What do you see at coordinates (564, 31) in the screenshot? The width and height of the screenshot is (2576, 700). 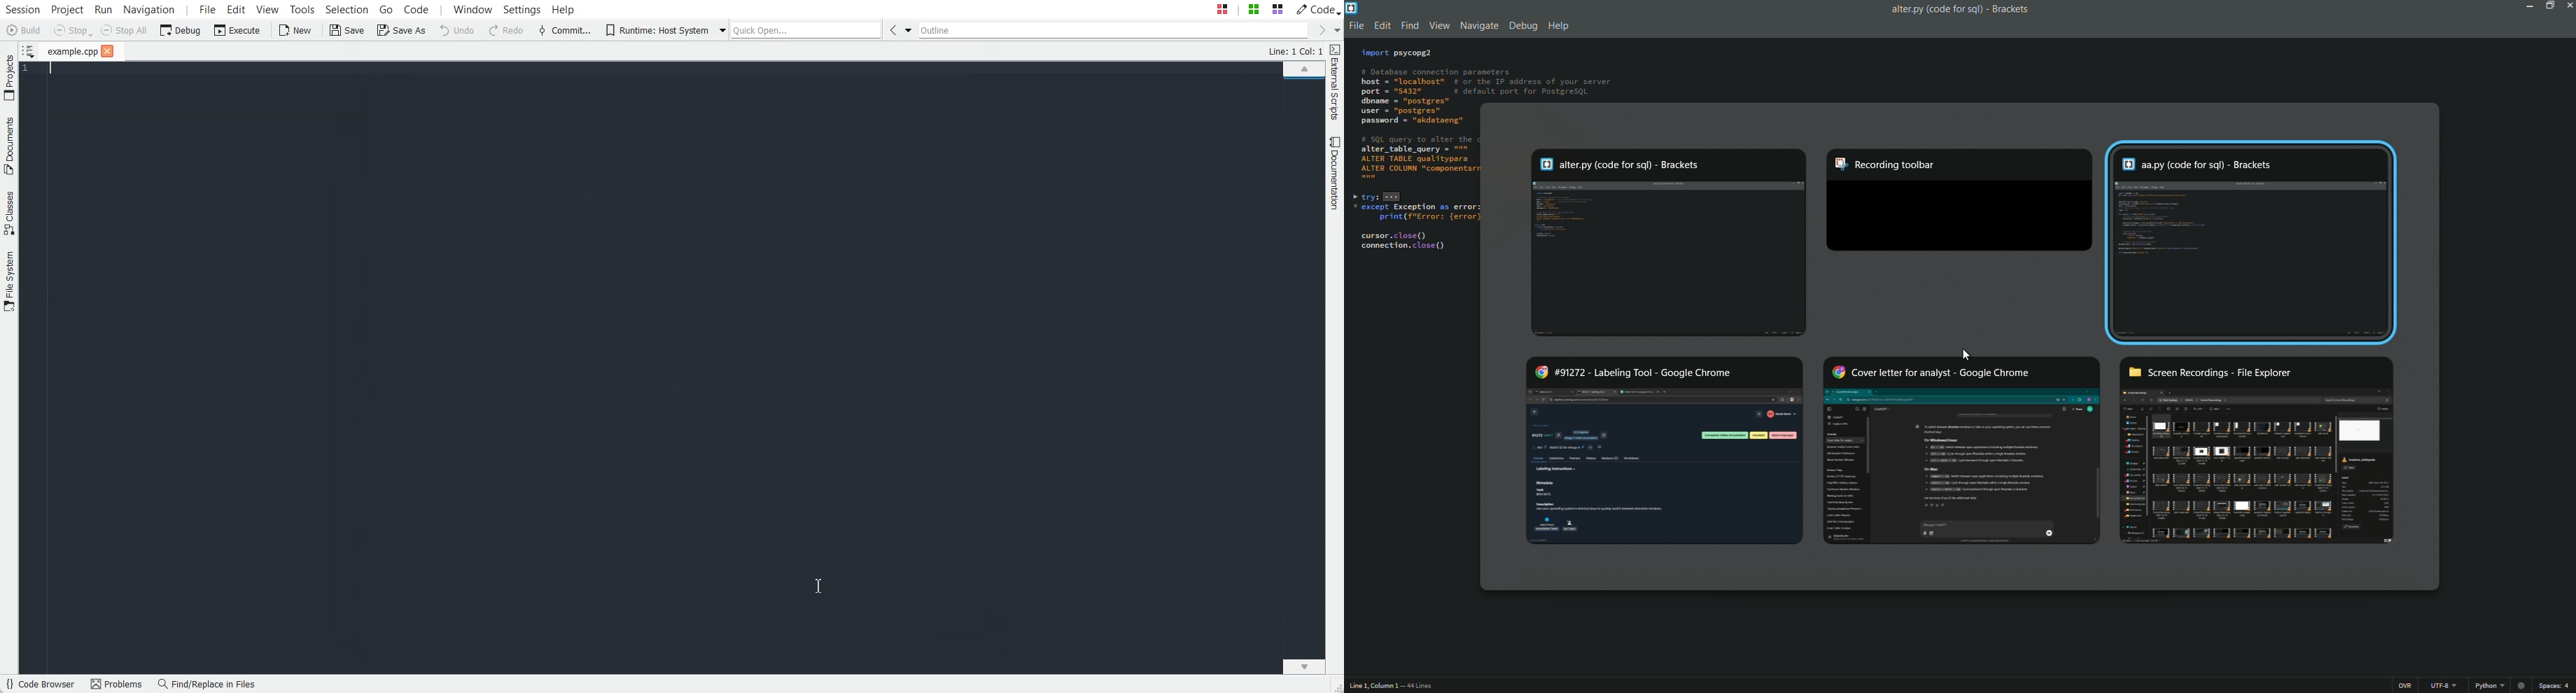 I see `Commit` at bounding box center [564, 31].